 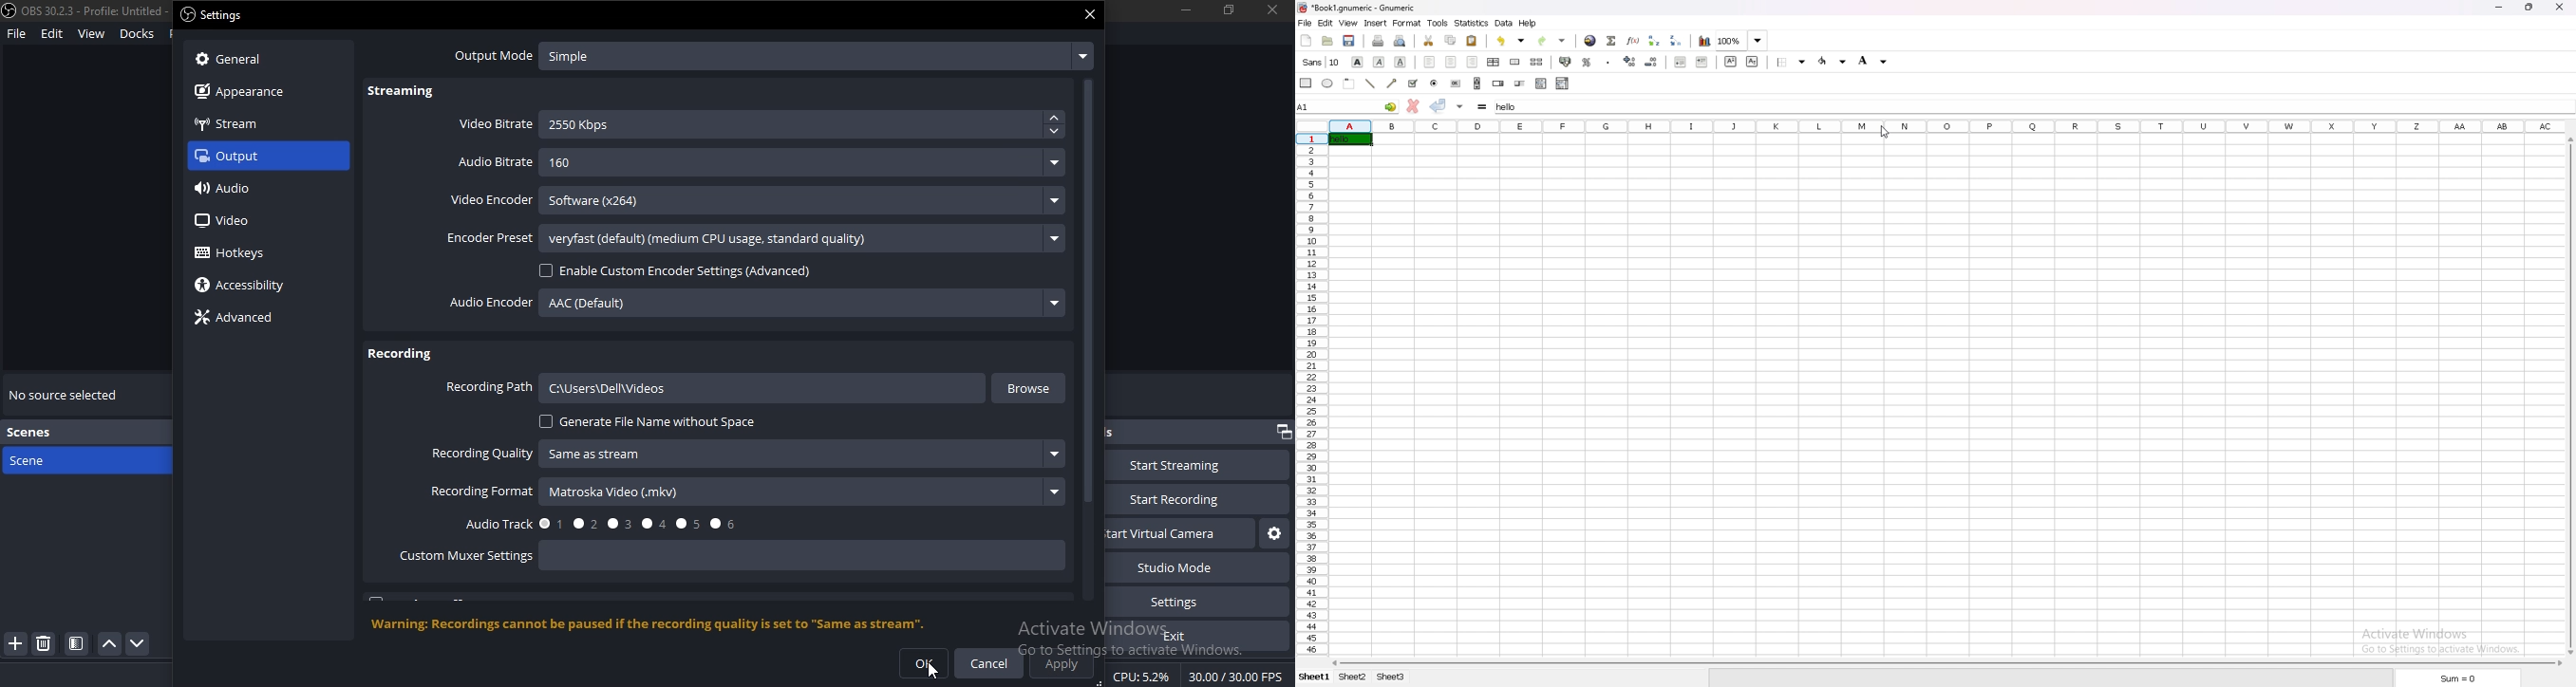 What do you see at coordinates (1327, 41) in the screenshot?
I see `open` at bounding box center [1327, 41].